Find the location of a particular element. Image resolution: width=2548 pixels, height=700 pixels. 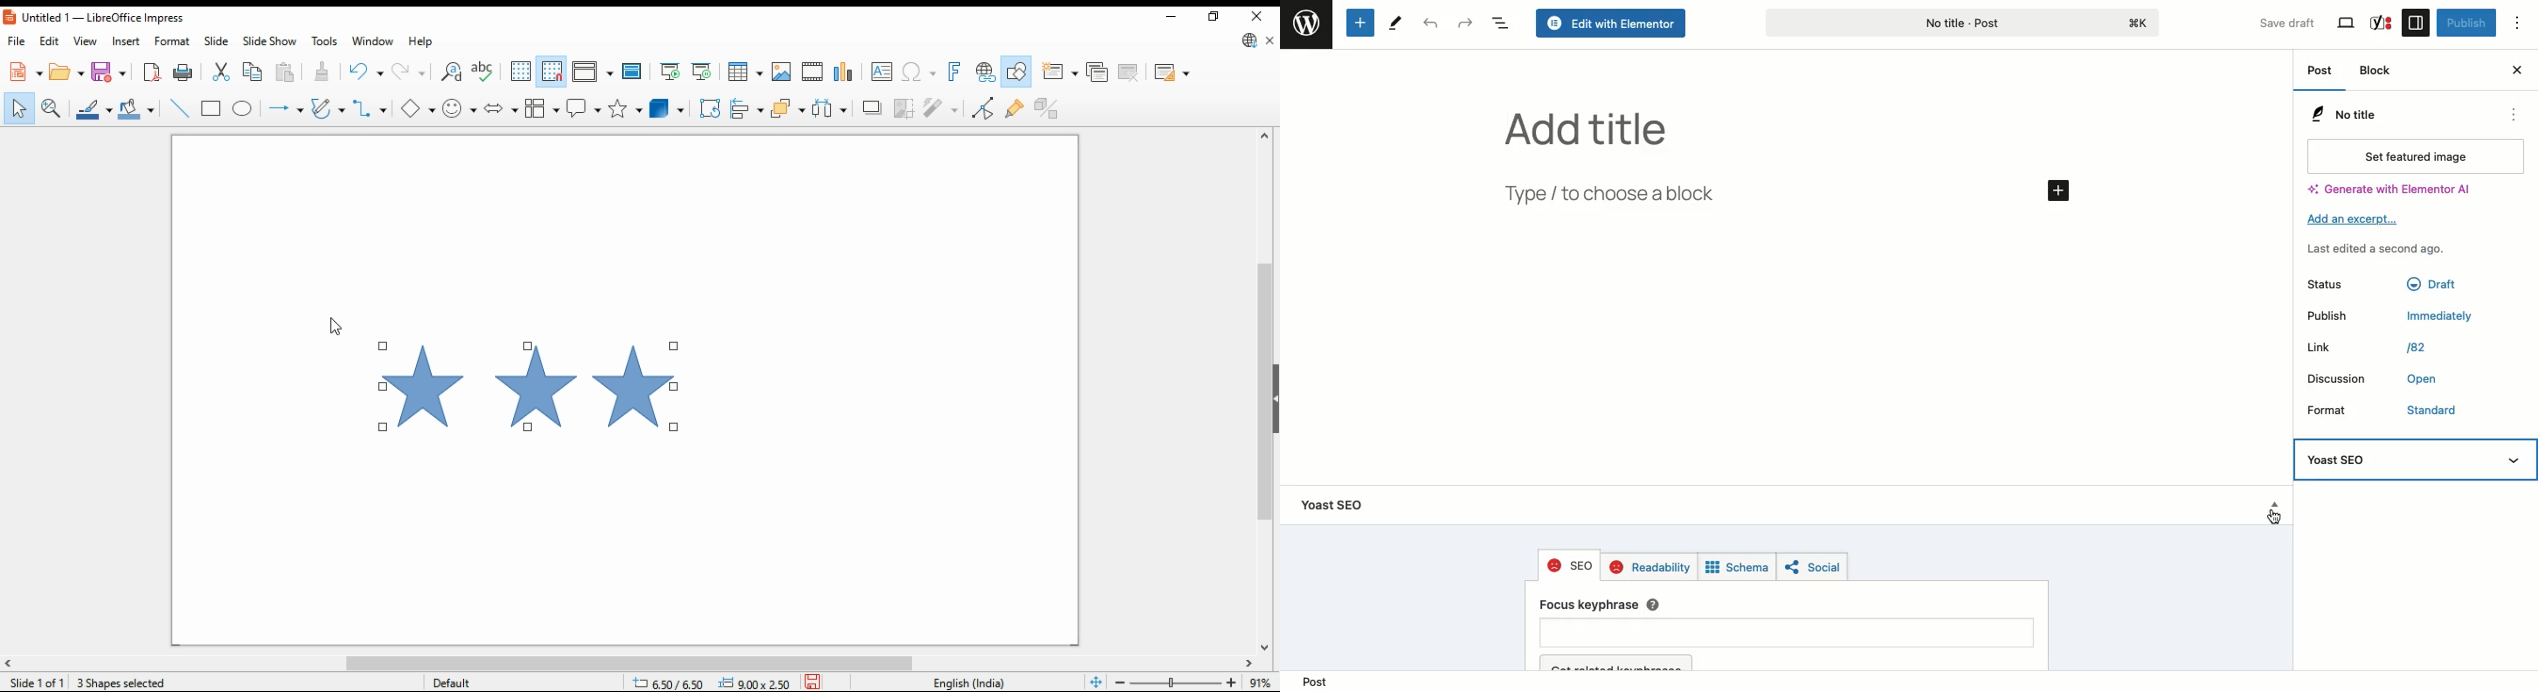

restore is located at coordinates (1215, 17).